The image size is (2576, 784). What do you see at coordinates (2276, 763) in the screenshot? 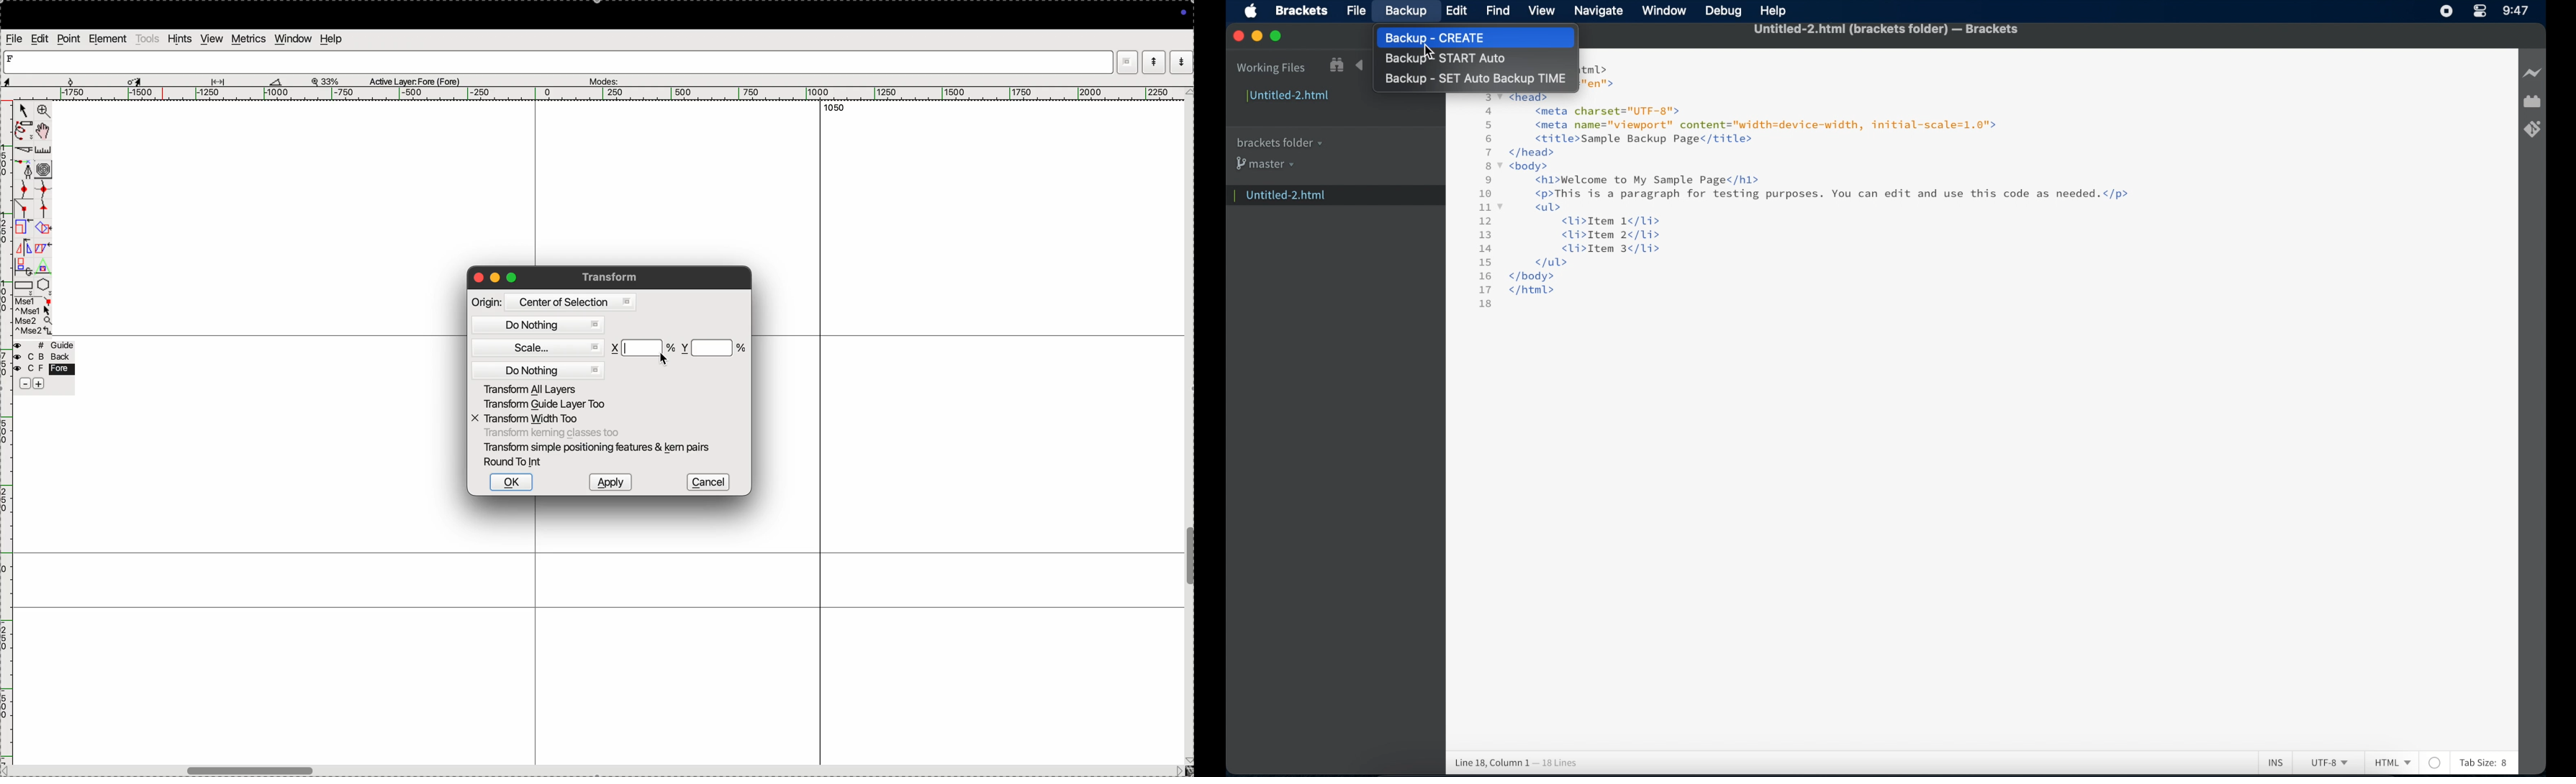
I see `ins` at bounding box center [2276, 763].